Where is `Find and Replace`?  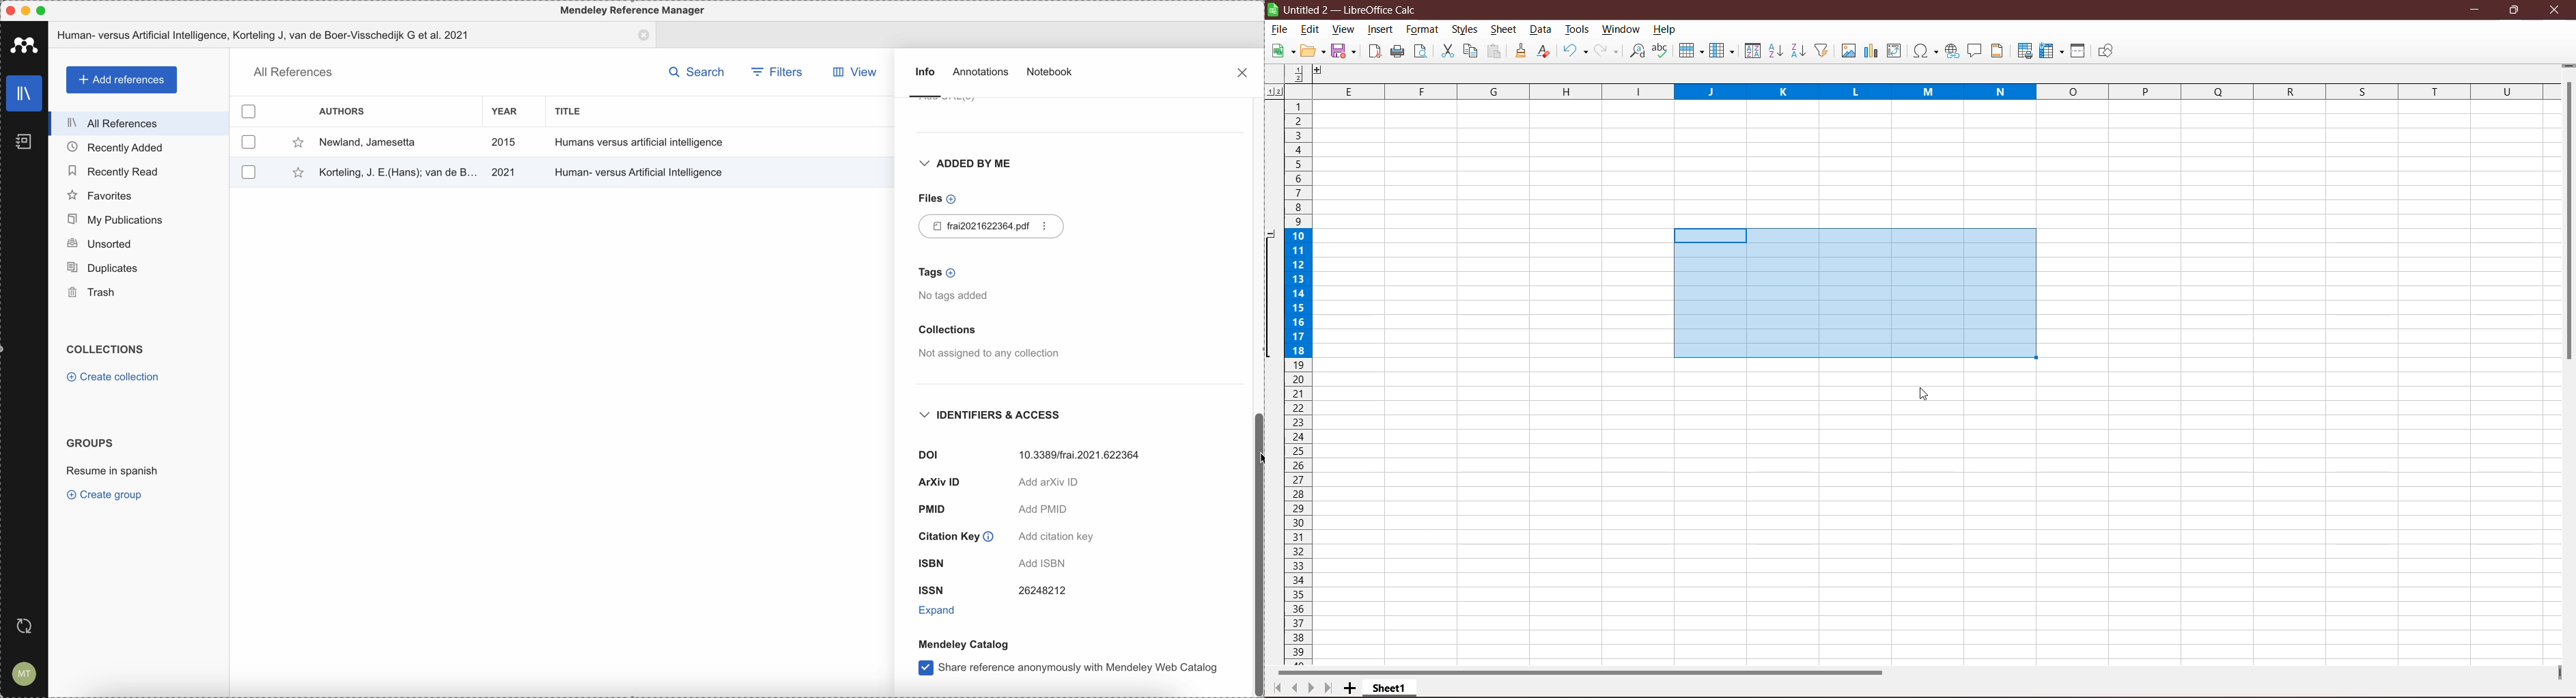
Find and Replace is located at coordinates (1637, 51).